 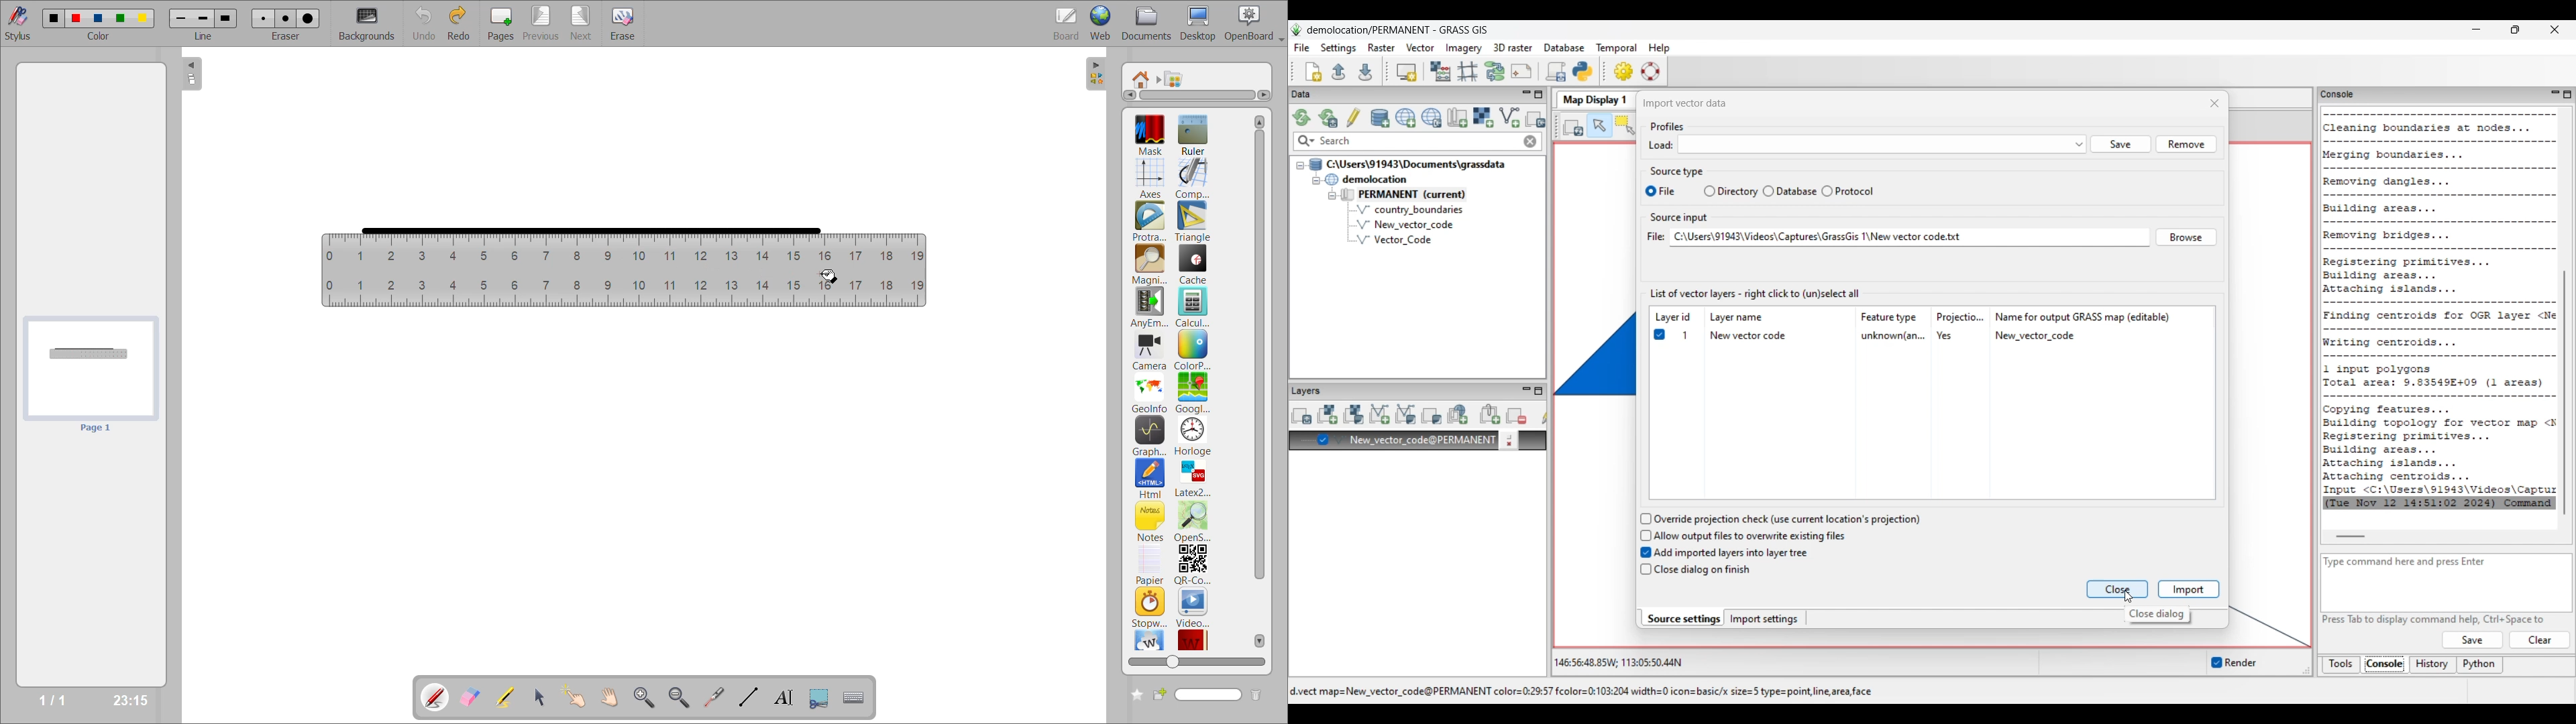 What do you see at coordinates (89, 375) in the screenshot?
I see `page preview` at bounding box center [89, 375].